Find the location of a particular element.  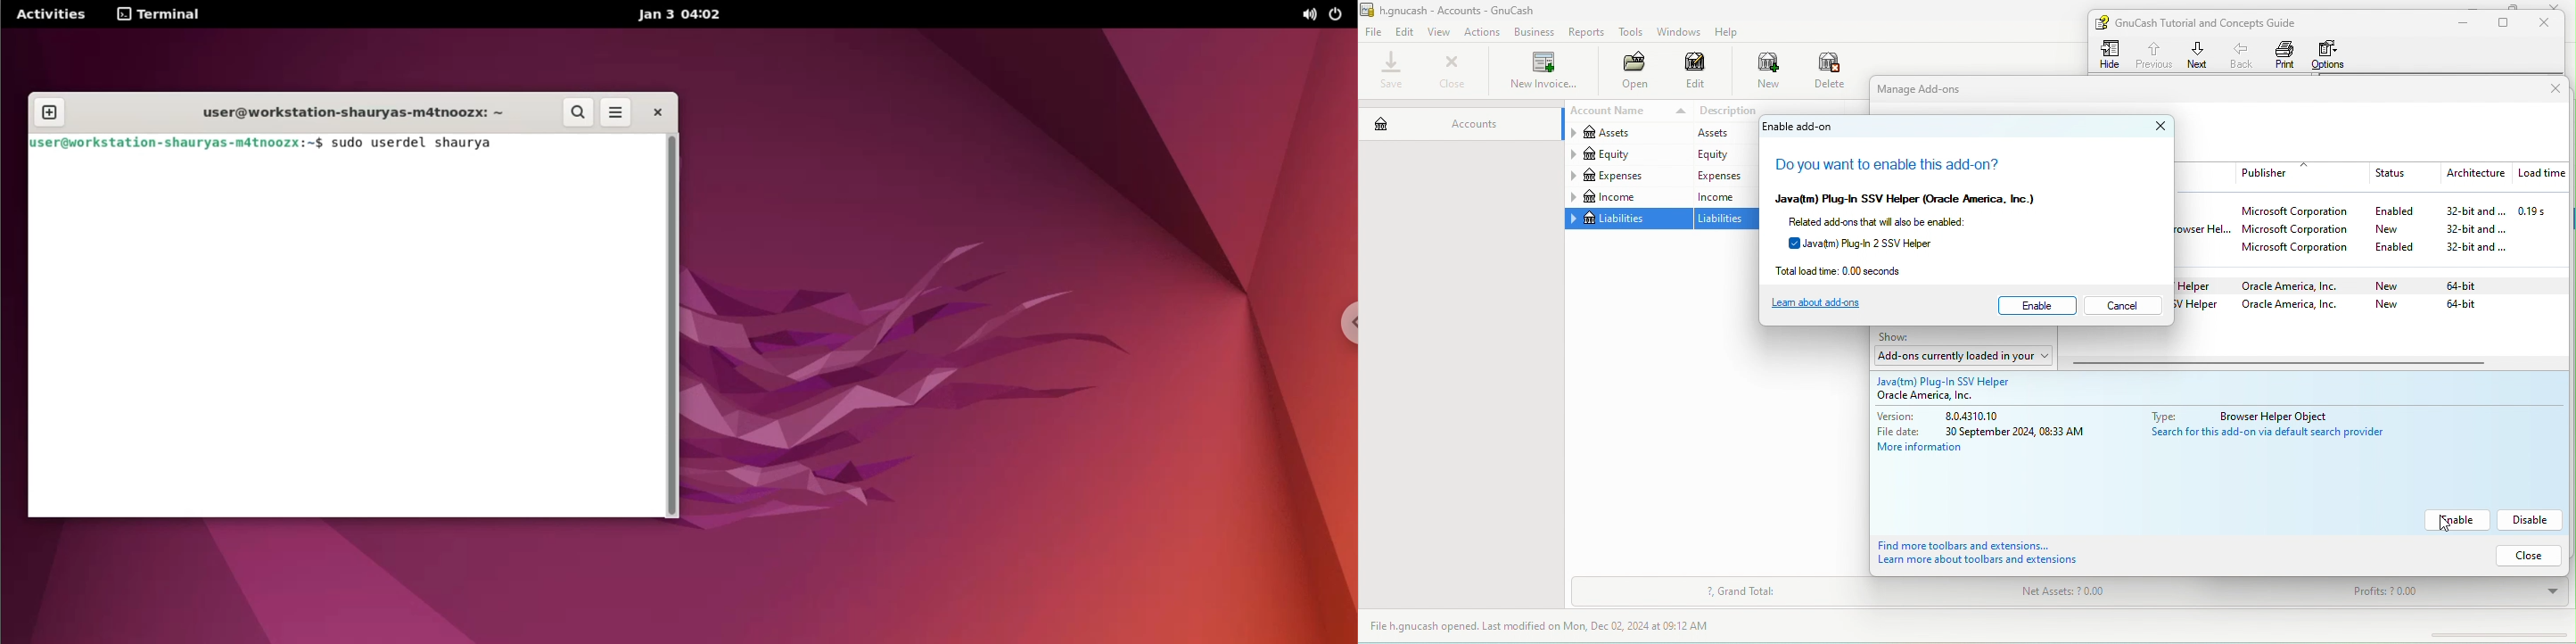

assets is located at coordinates (1625, 135).